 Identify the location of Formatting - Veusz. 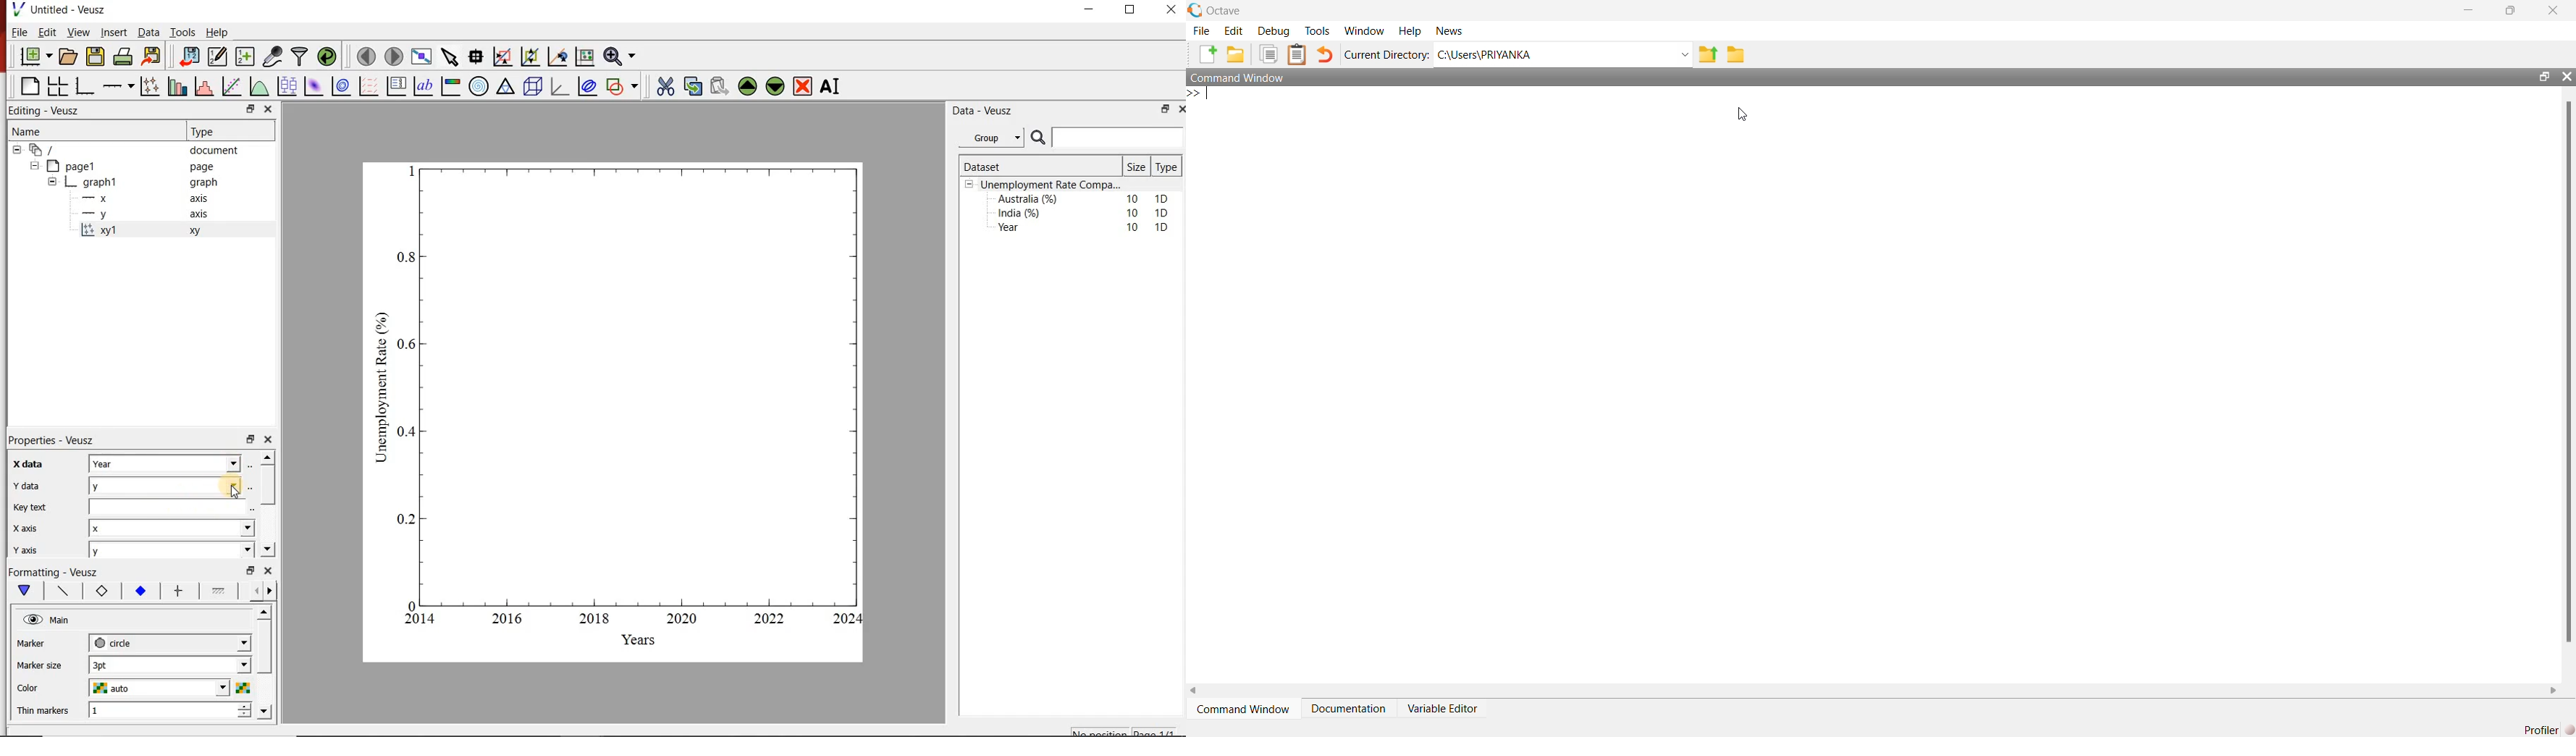
(53, 570).